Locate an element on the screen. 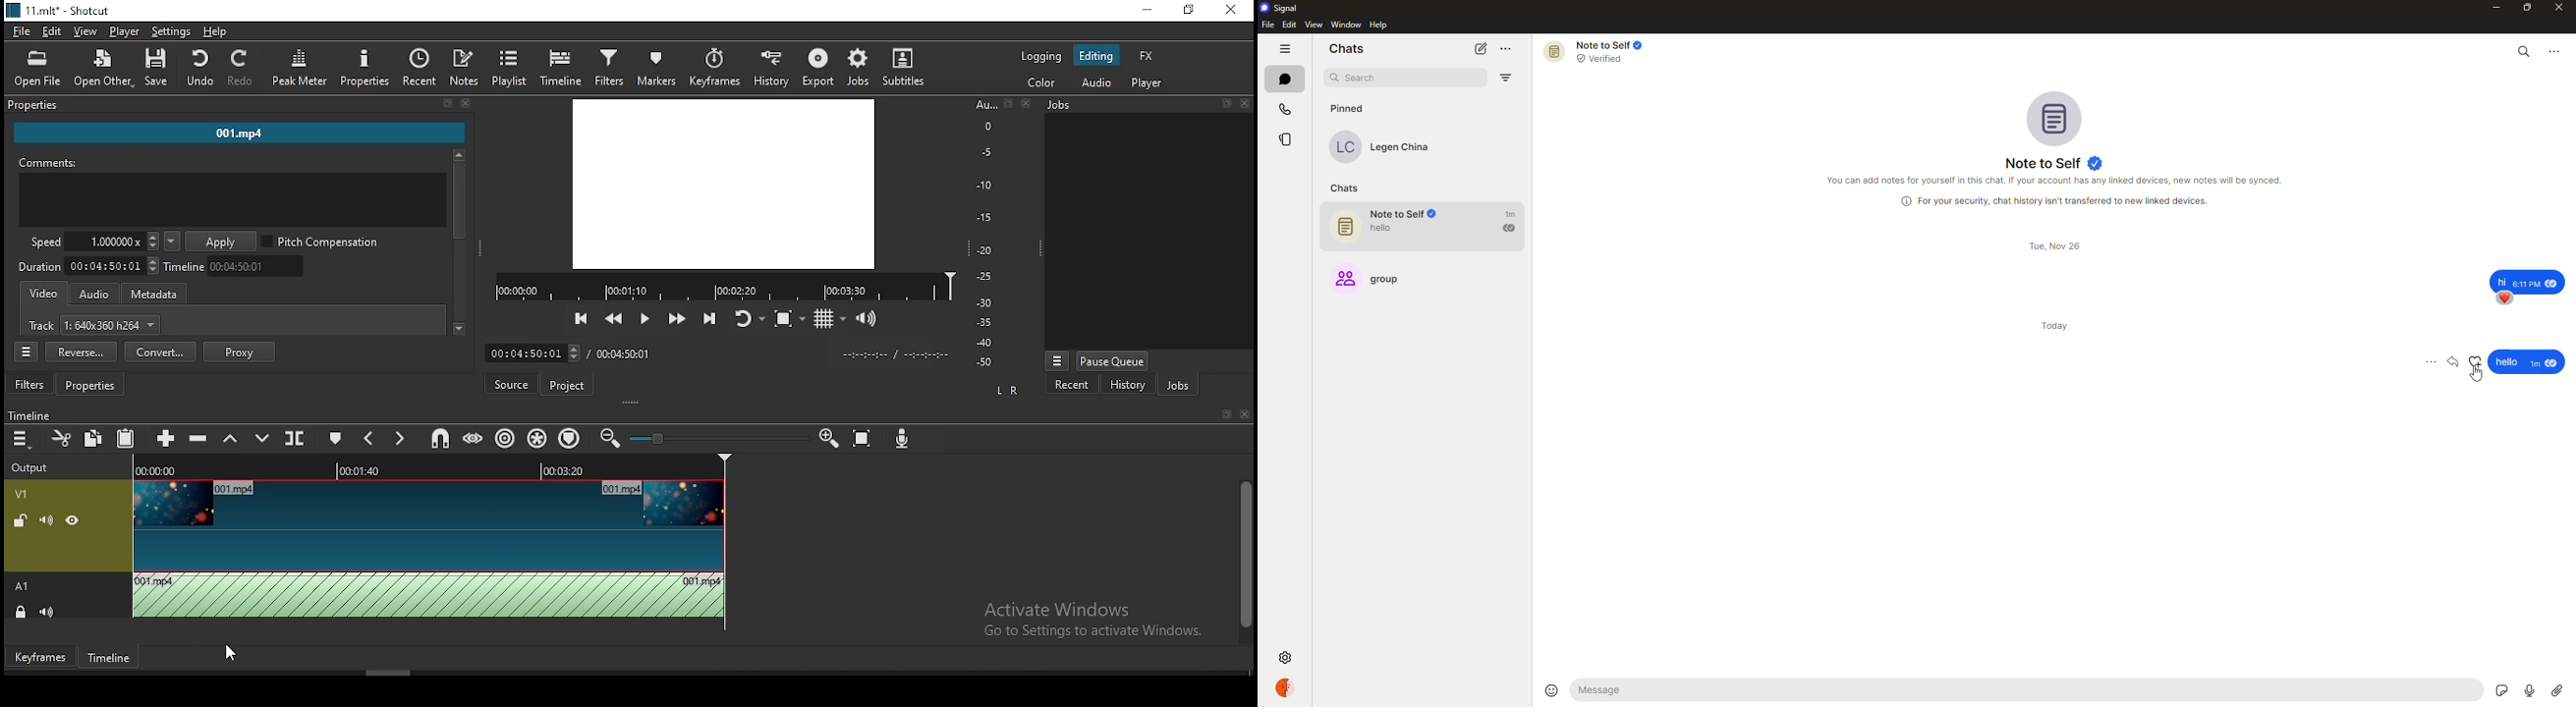 This screenshot has height=728, width=2576. reply is located at coordinates (2455, 363).